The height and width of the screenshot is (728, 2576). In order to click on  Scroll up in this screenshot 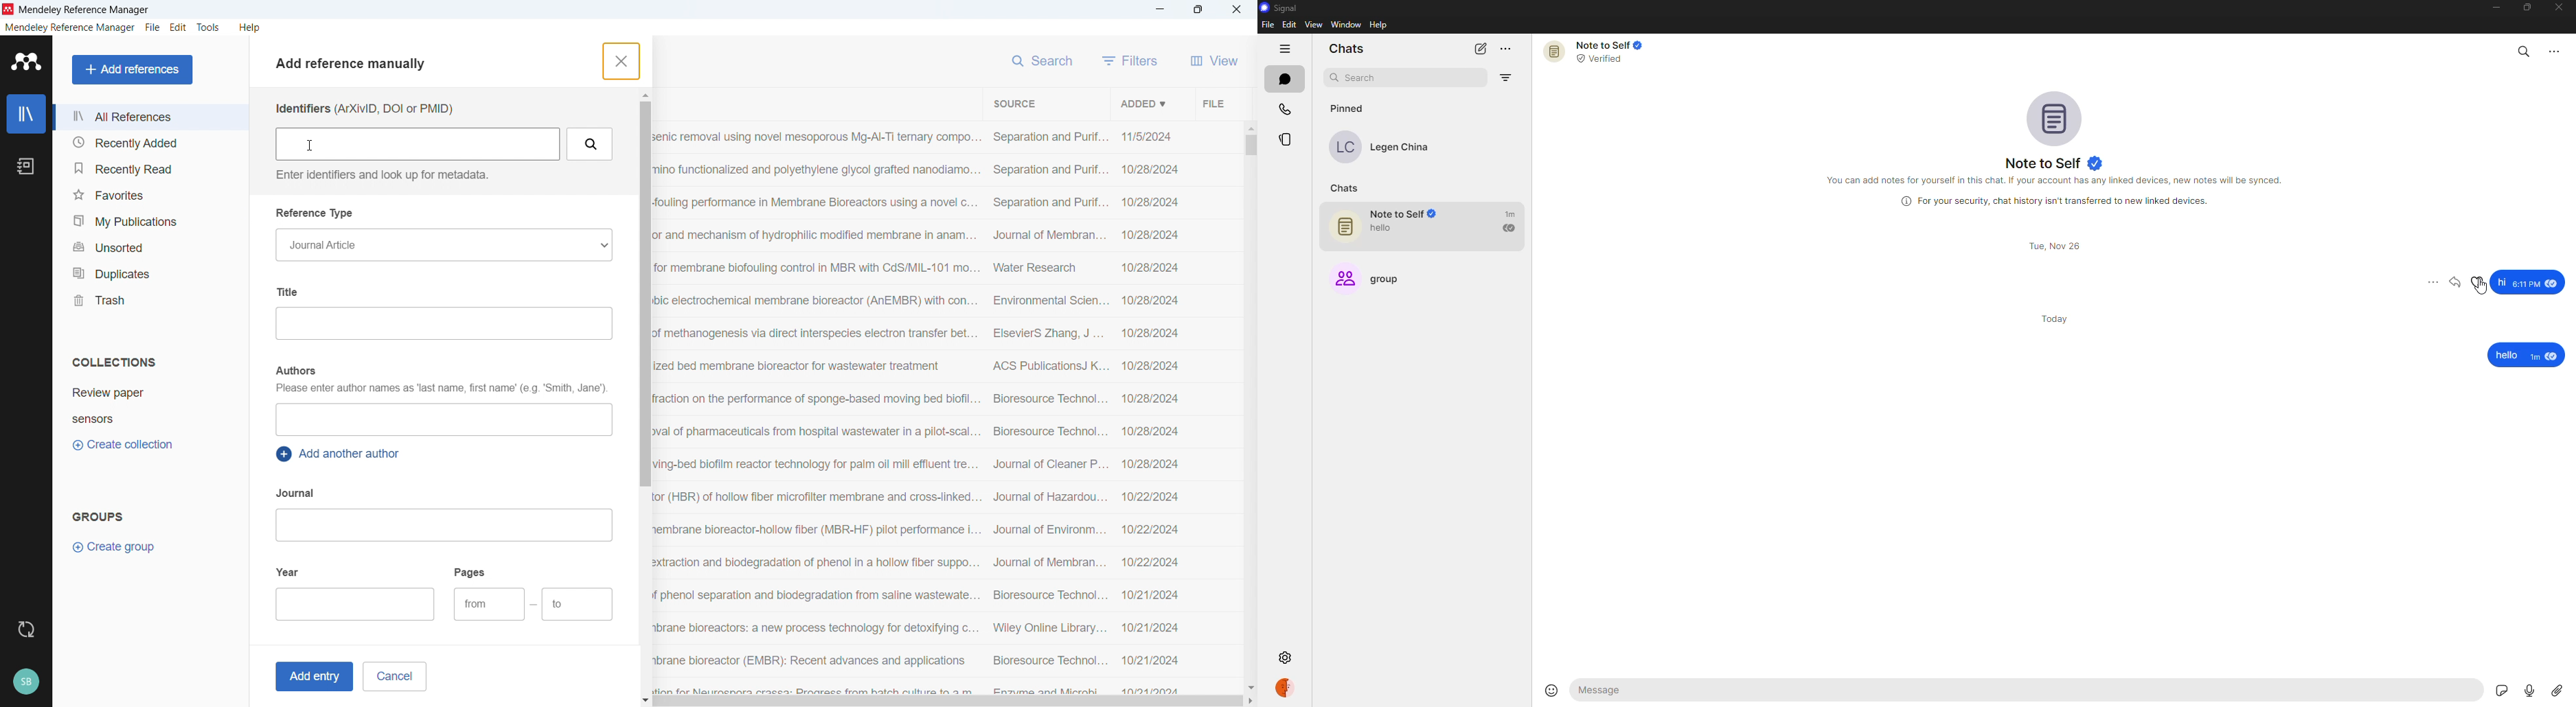, I will do `click(644, 95)`.